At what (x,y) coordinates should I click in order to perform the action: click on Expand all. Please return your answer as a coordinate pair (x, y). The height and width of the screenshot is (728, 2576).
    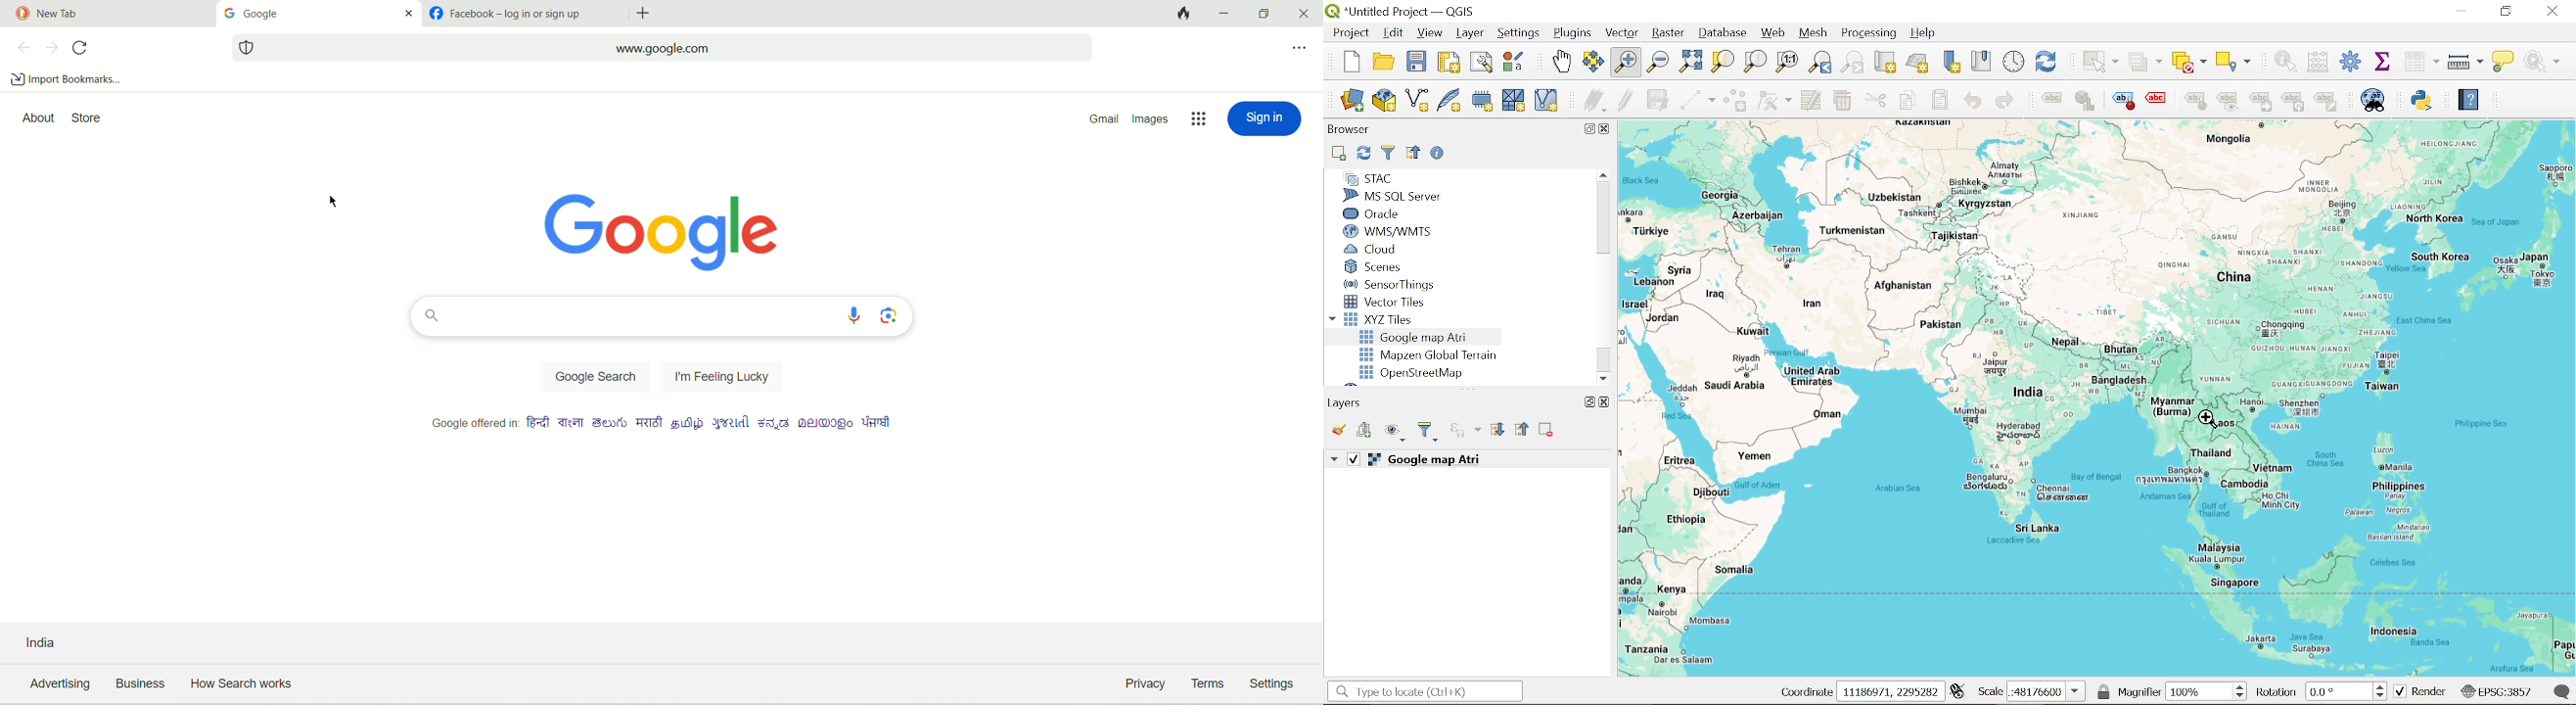
    Looking at the image, I should click on (1497, 431).